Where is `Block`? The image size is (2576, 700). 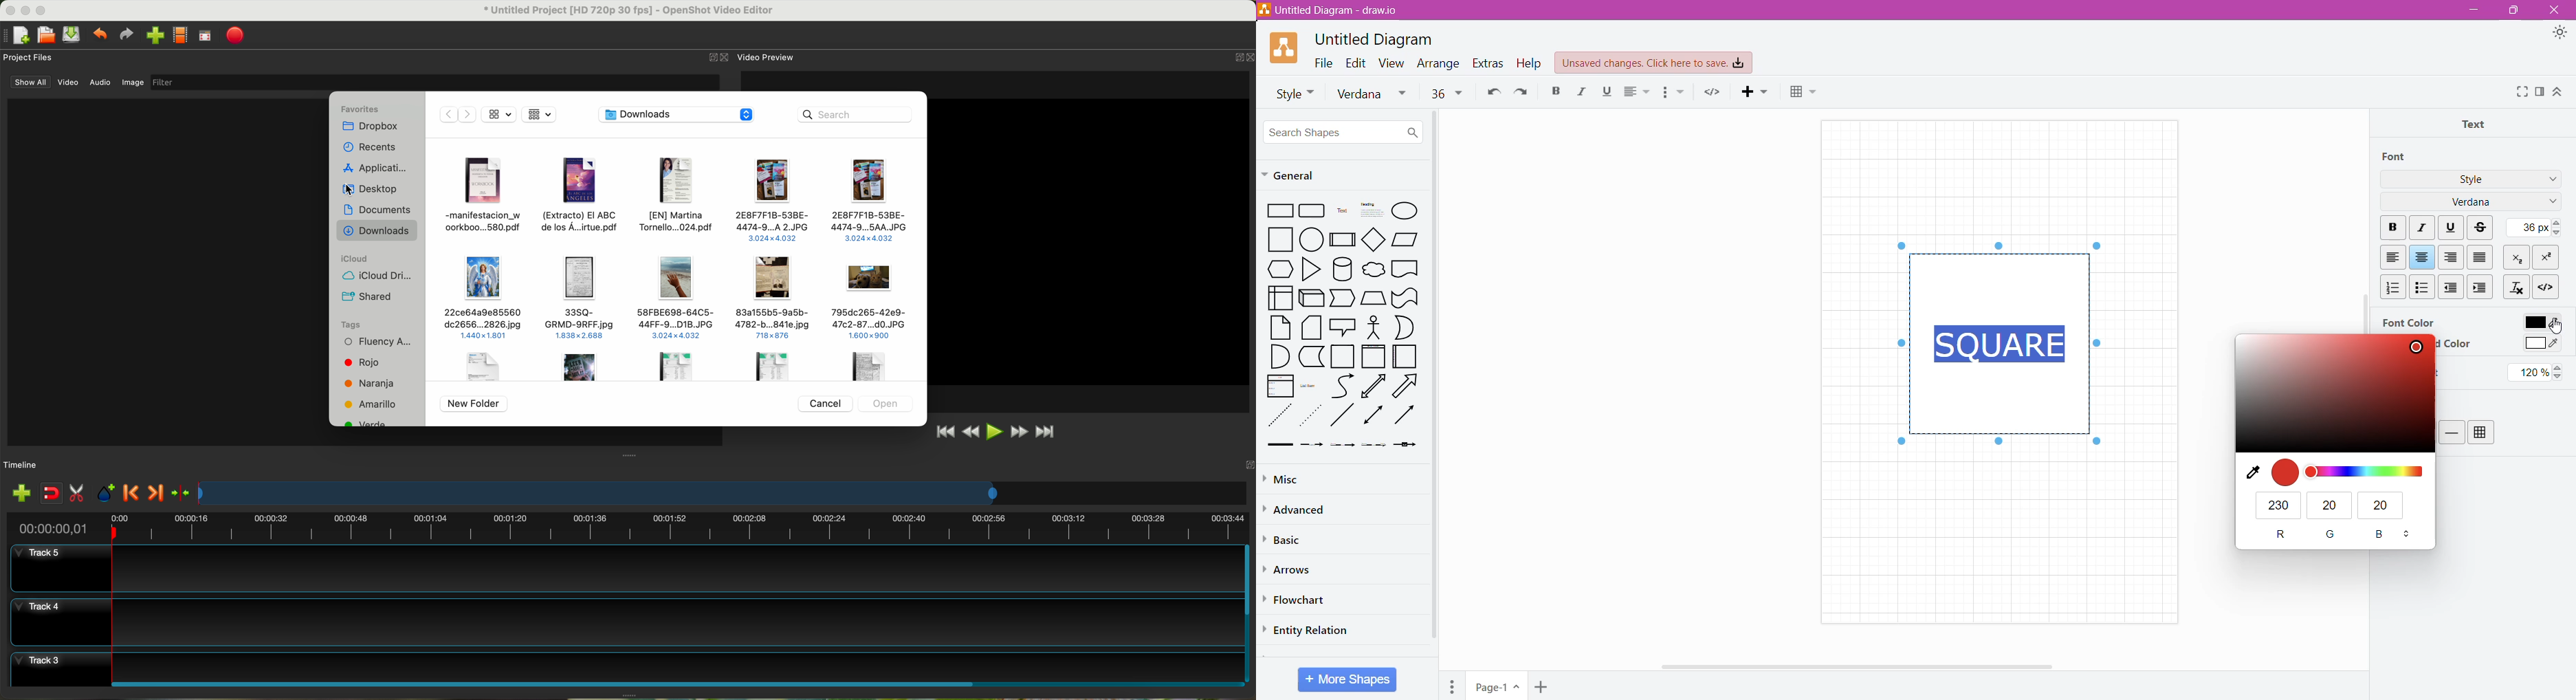
Block is located at coordinates (2480, 256).